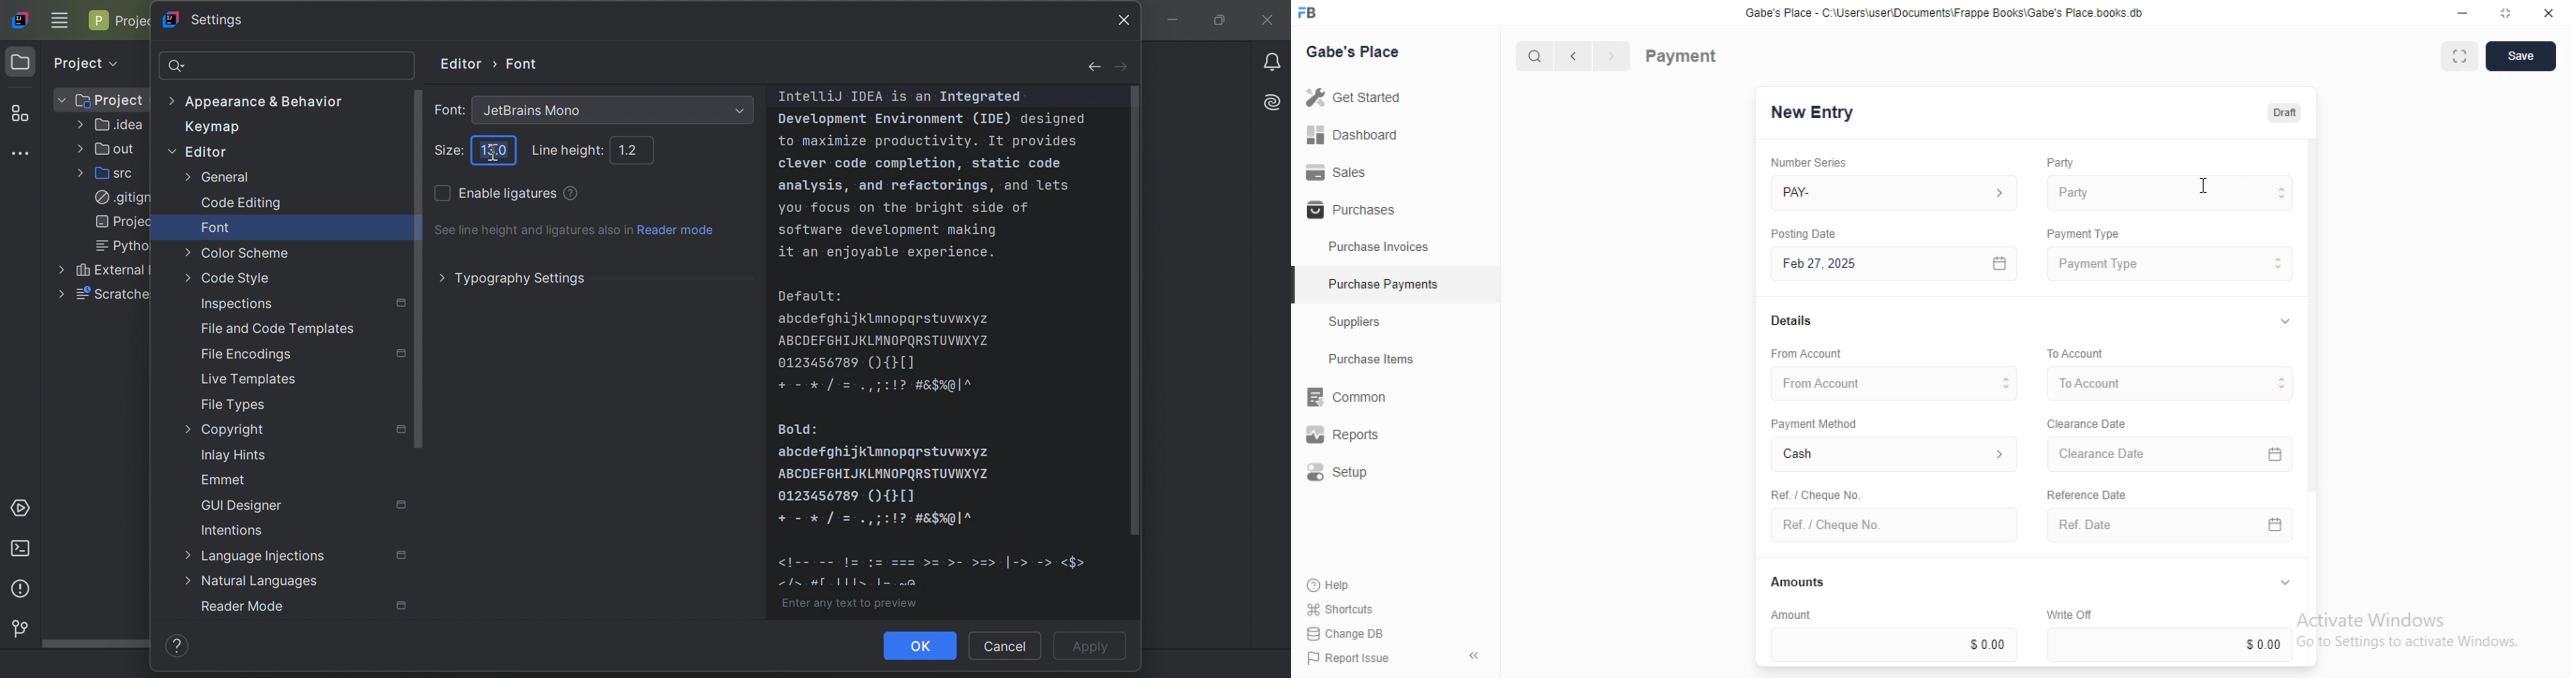 The height and width of the screenshot is (700, 2576). What do you see at coordinates (1378, 361) in the screenshot?
I see `Purchase Items.` at bounding box center [1378, 361].